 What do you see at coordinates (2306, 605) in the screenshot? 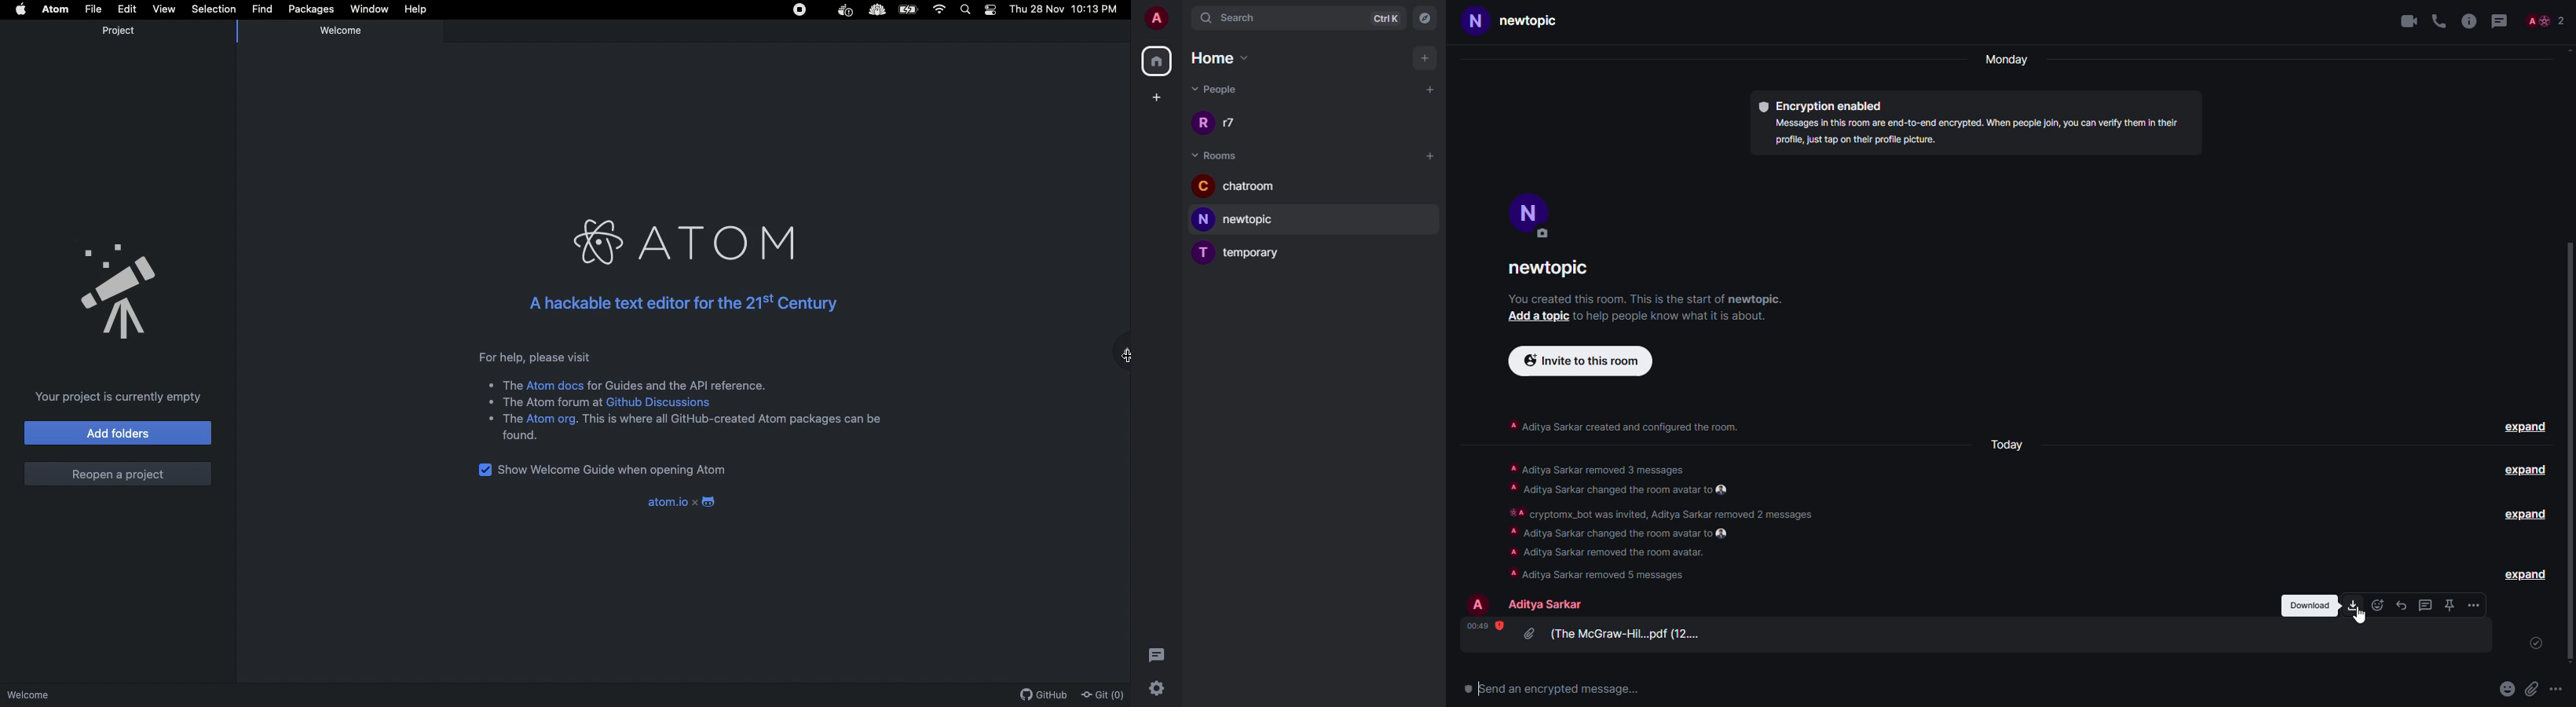
I see `download` at bounding box center [2306, 605].